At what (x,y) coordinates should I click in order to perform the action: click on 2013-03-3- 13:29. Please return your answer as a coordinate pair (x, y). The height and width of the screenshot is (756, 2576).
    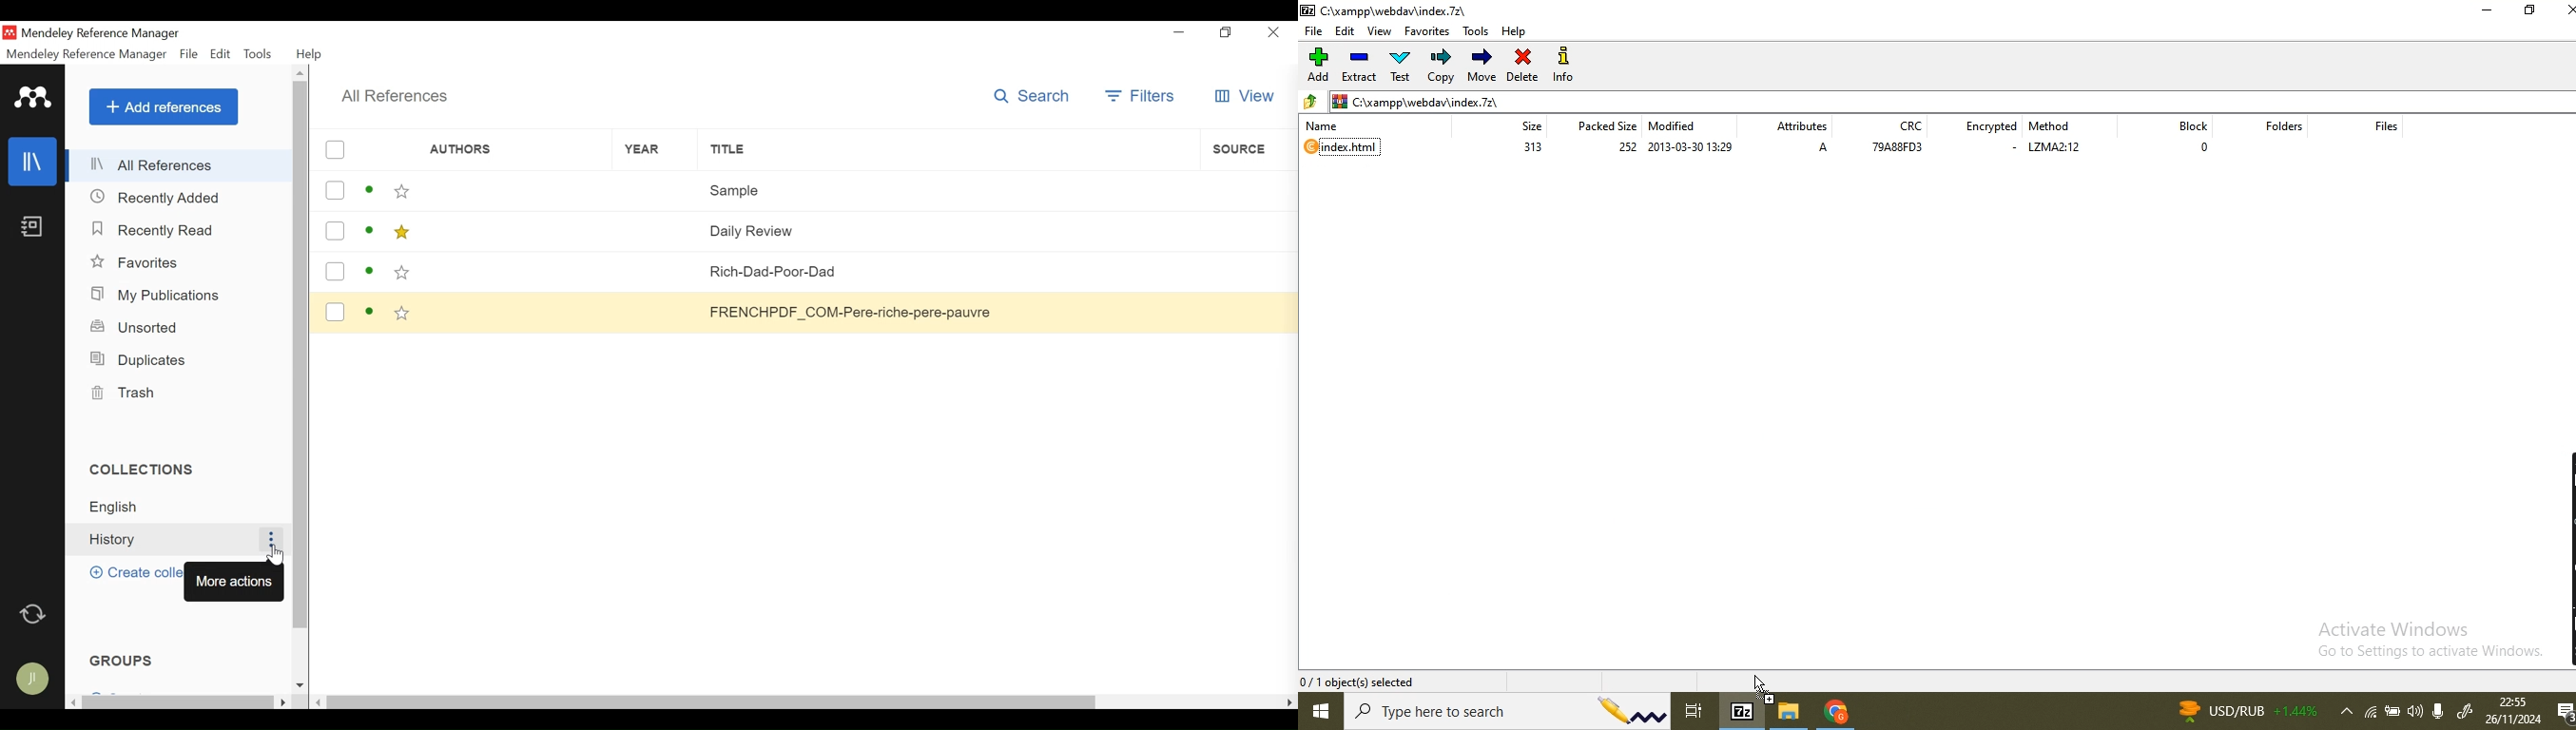
    Looking at the image, I should click on (1694, 148).